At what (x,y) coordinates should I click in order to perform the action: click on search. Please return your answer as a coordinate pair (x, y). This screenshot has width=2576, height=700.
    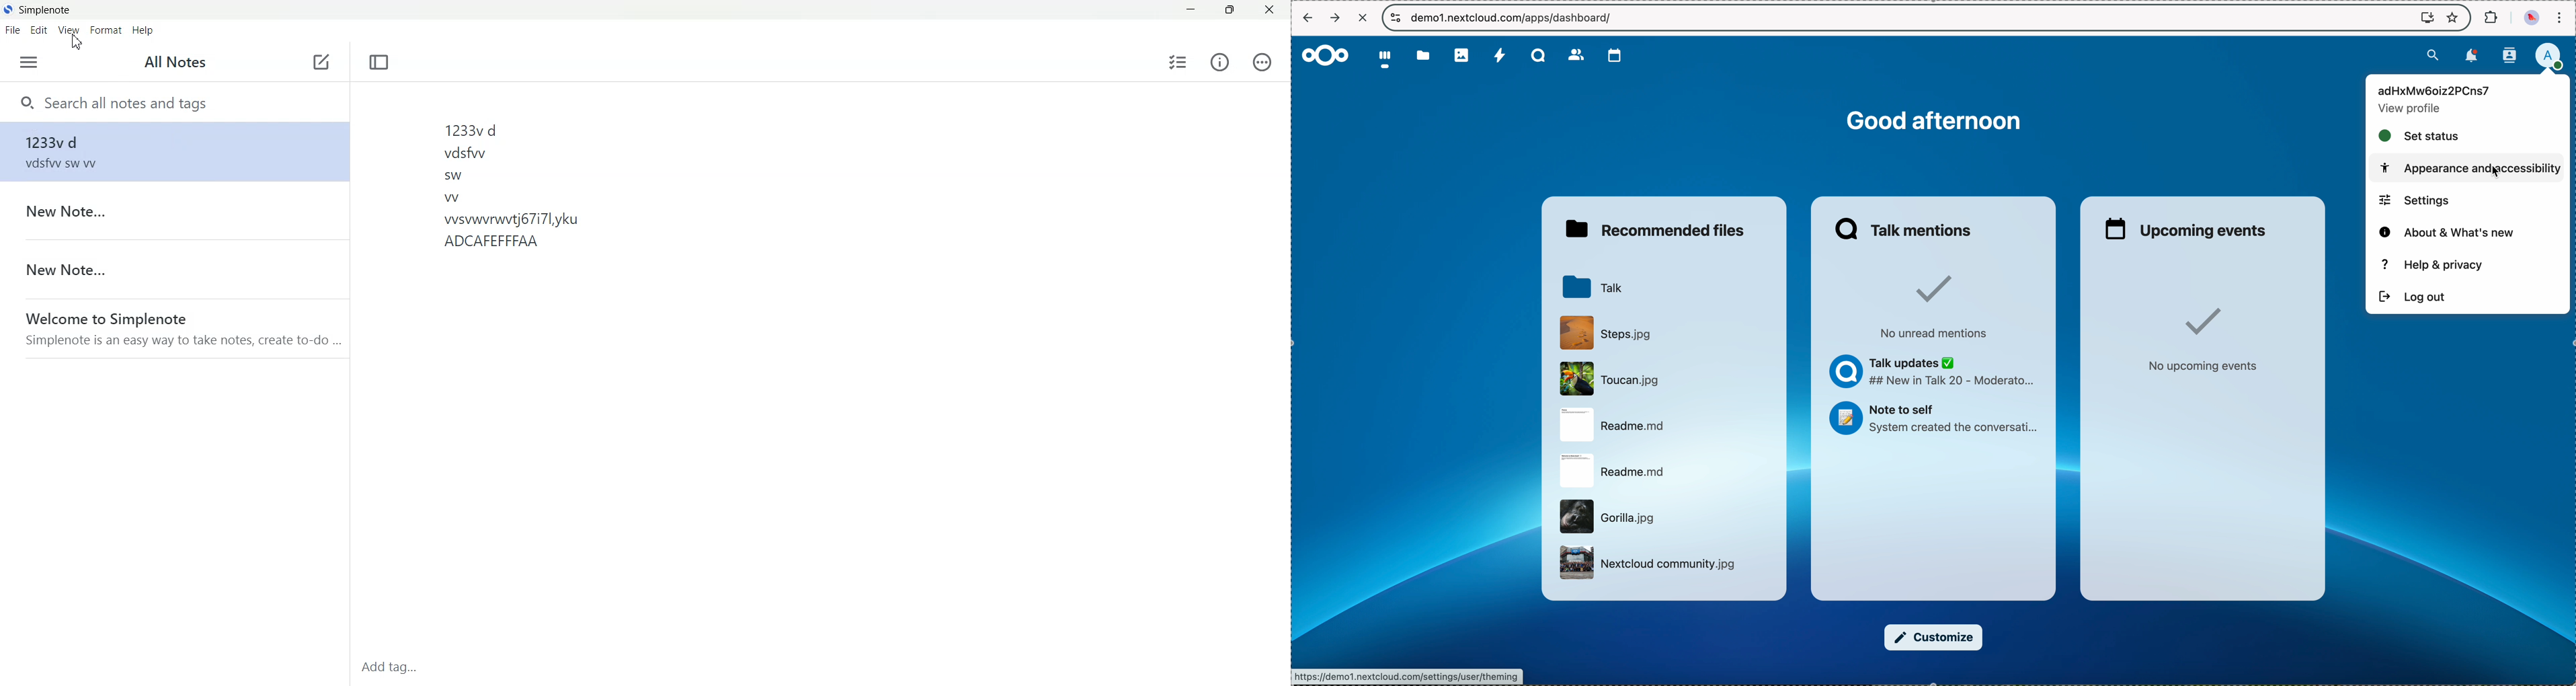
    Looking at the image, I should click on (2431, 56).